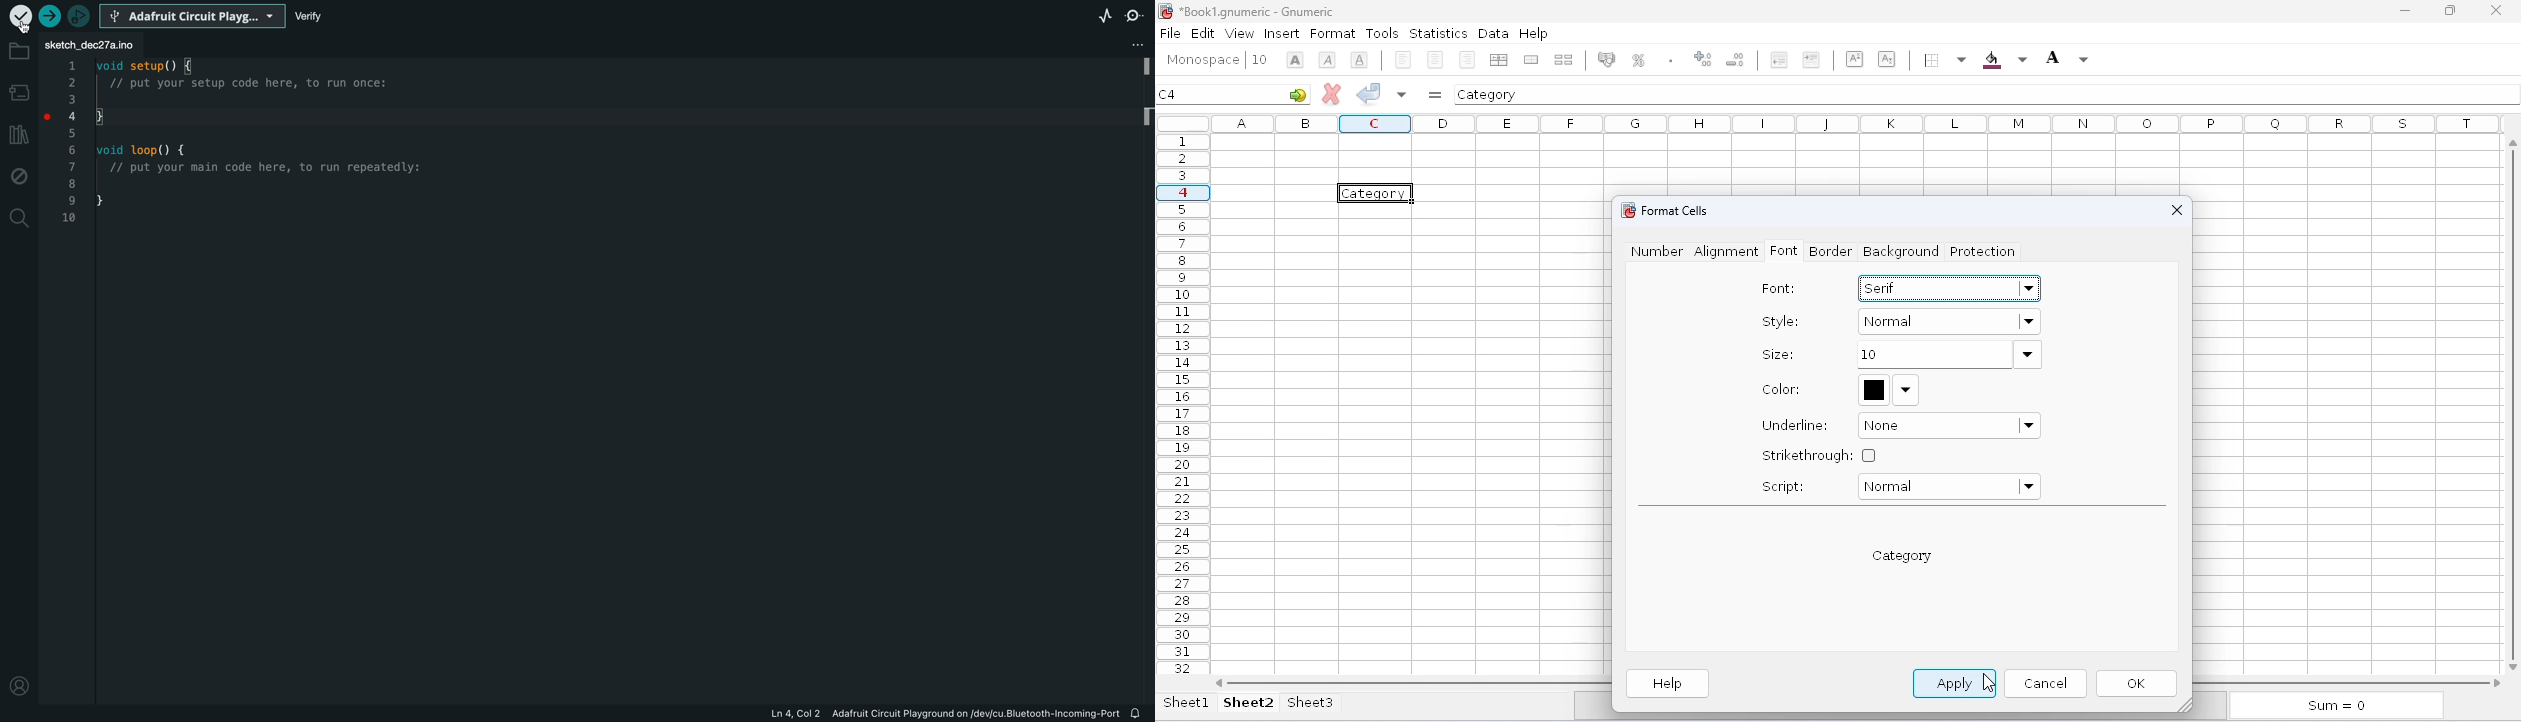 The width and height of the screenshot is (2548, 728). What do you see at coordinates (18, 685) in the screenshot?
I see `profile` at bounding box center [18, 685].